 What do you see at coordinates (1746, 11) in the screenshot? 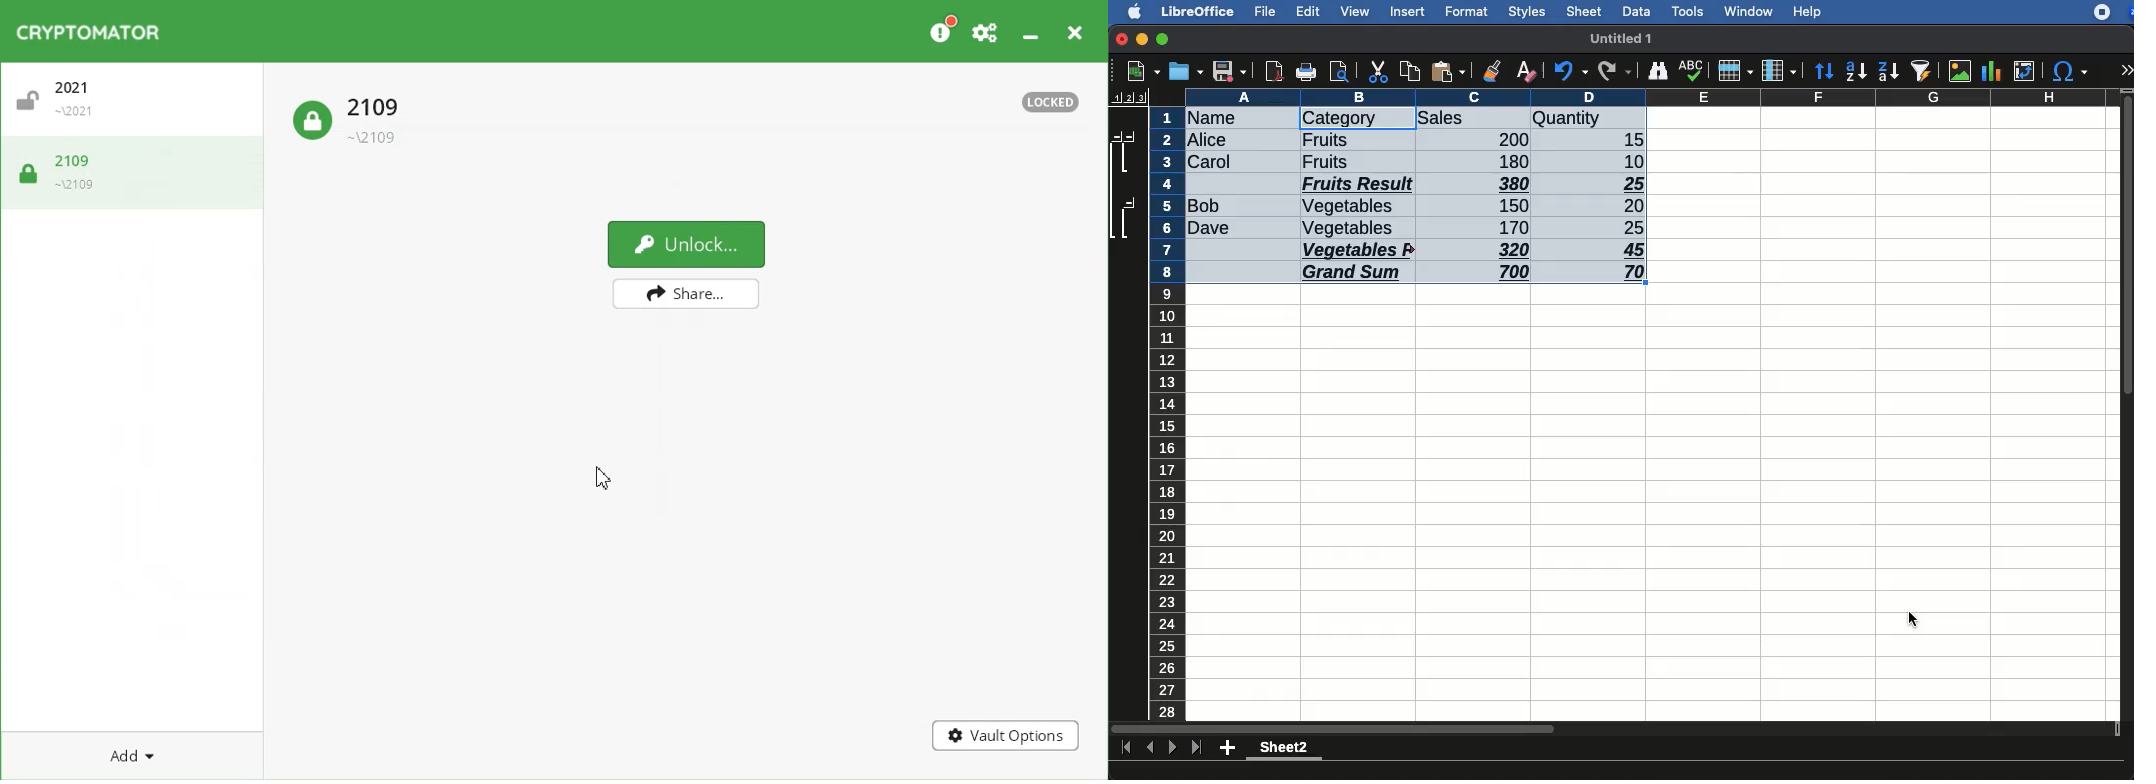
I see `window` at bounding box center [1746, 11].